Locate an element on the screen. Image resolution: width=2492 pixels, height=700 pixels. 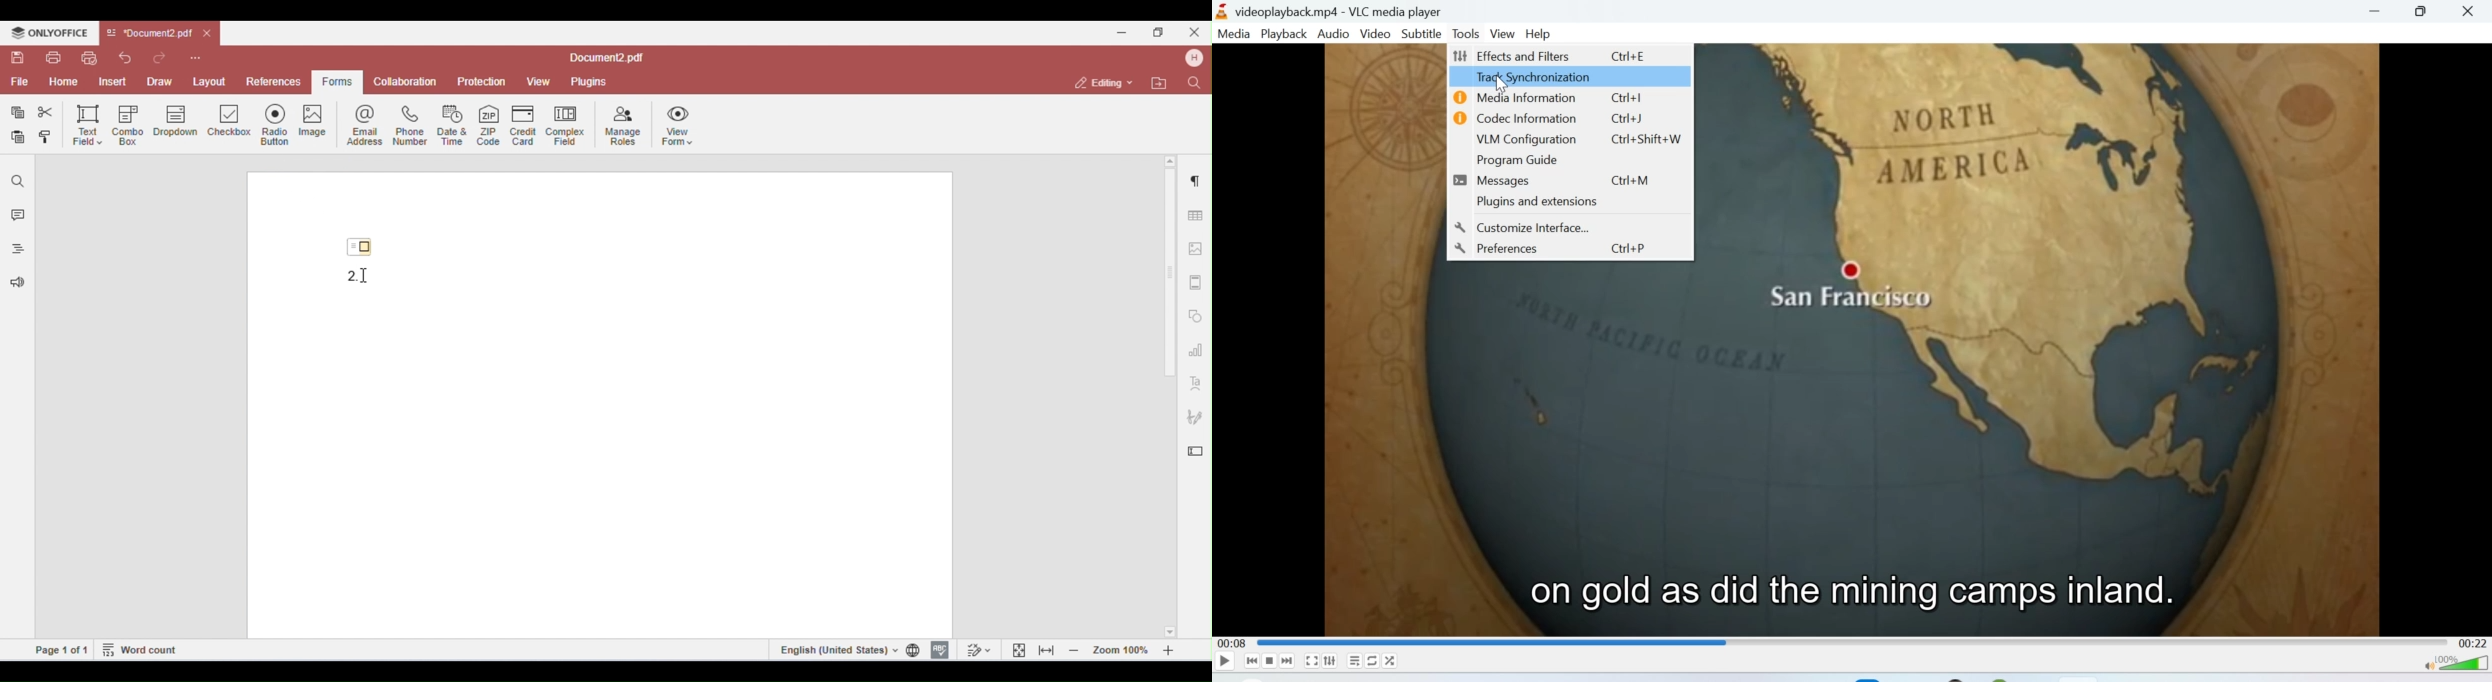
Minimise is located at coordinates (2375, 12).